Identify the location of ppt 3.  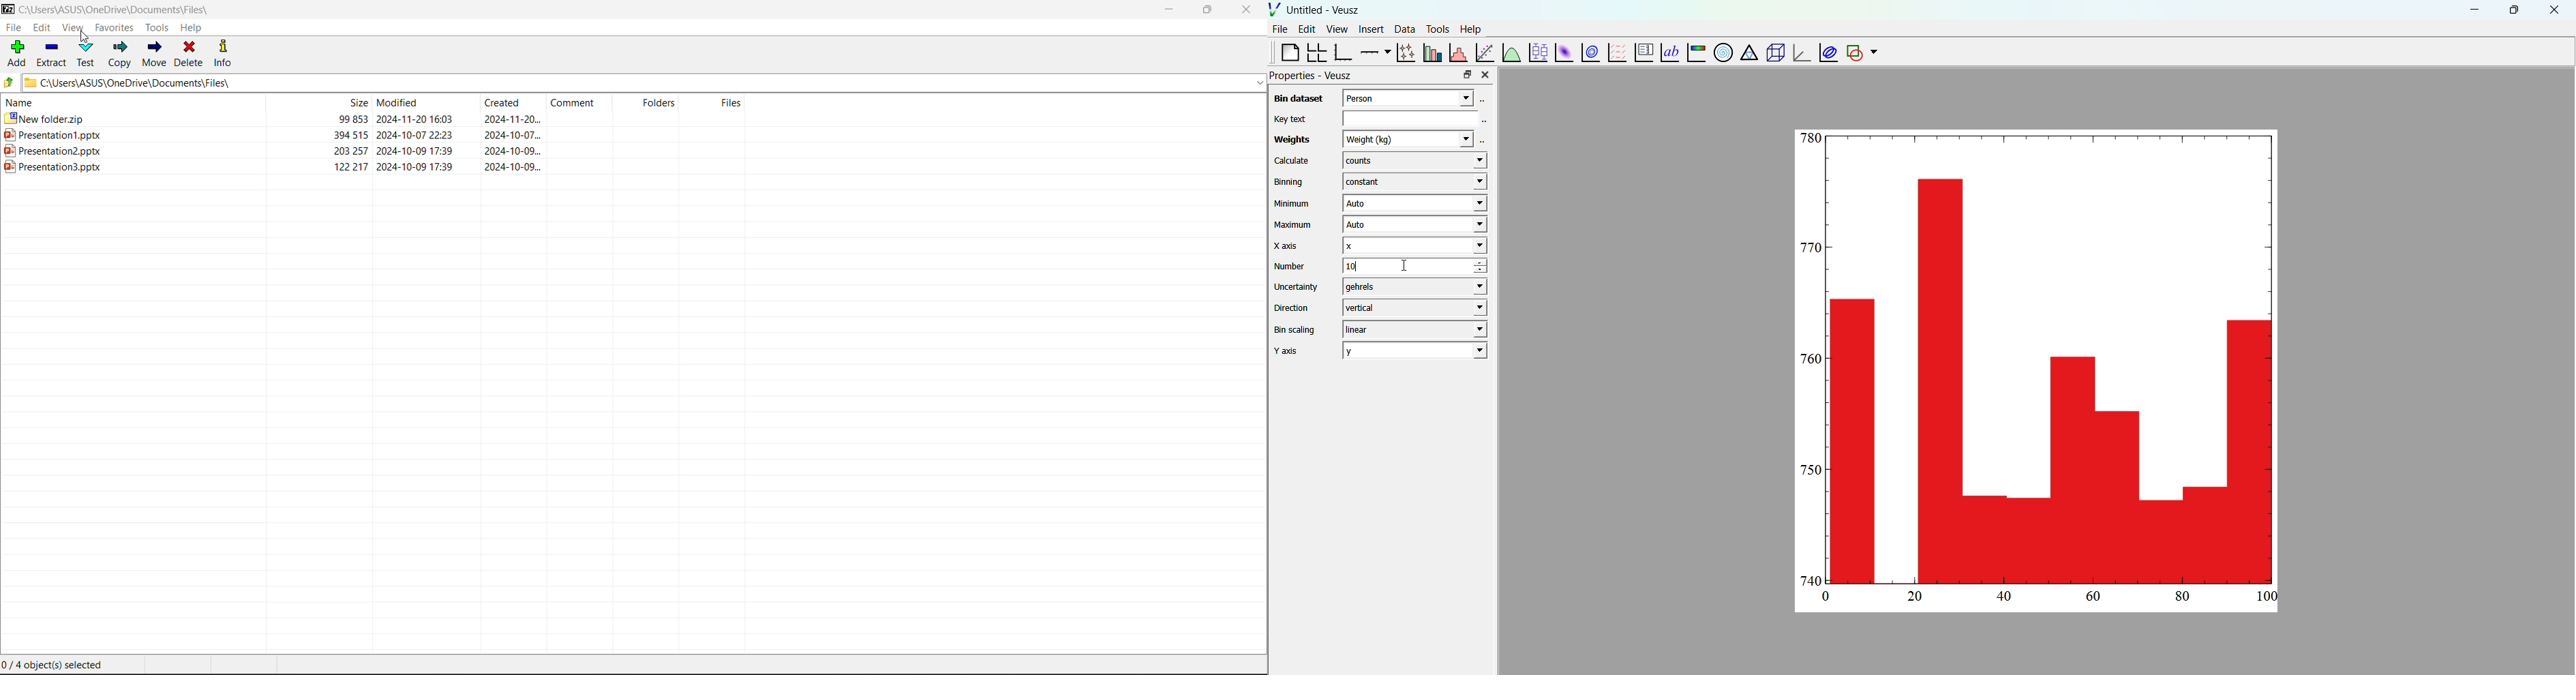
(376, 166).